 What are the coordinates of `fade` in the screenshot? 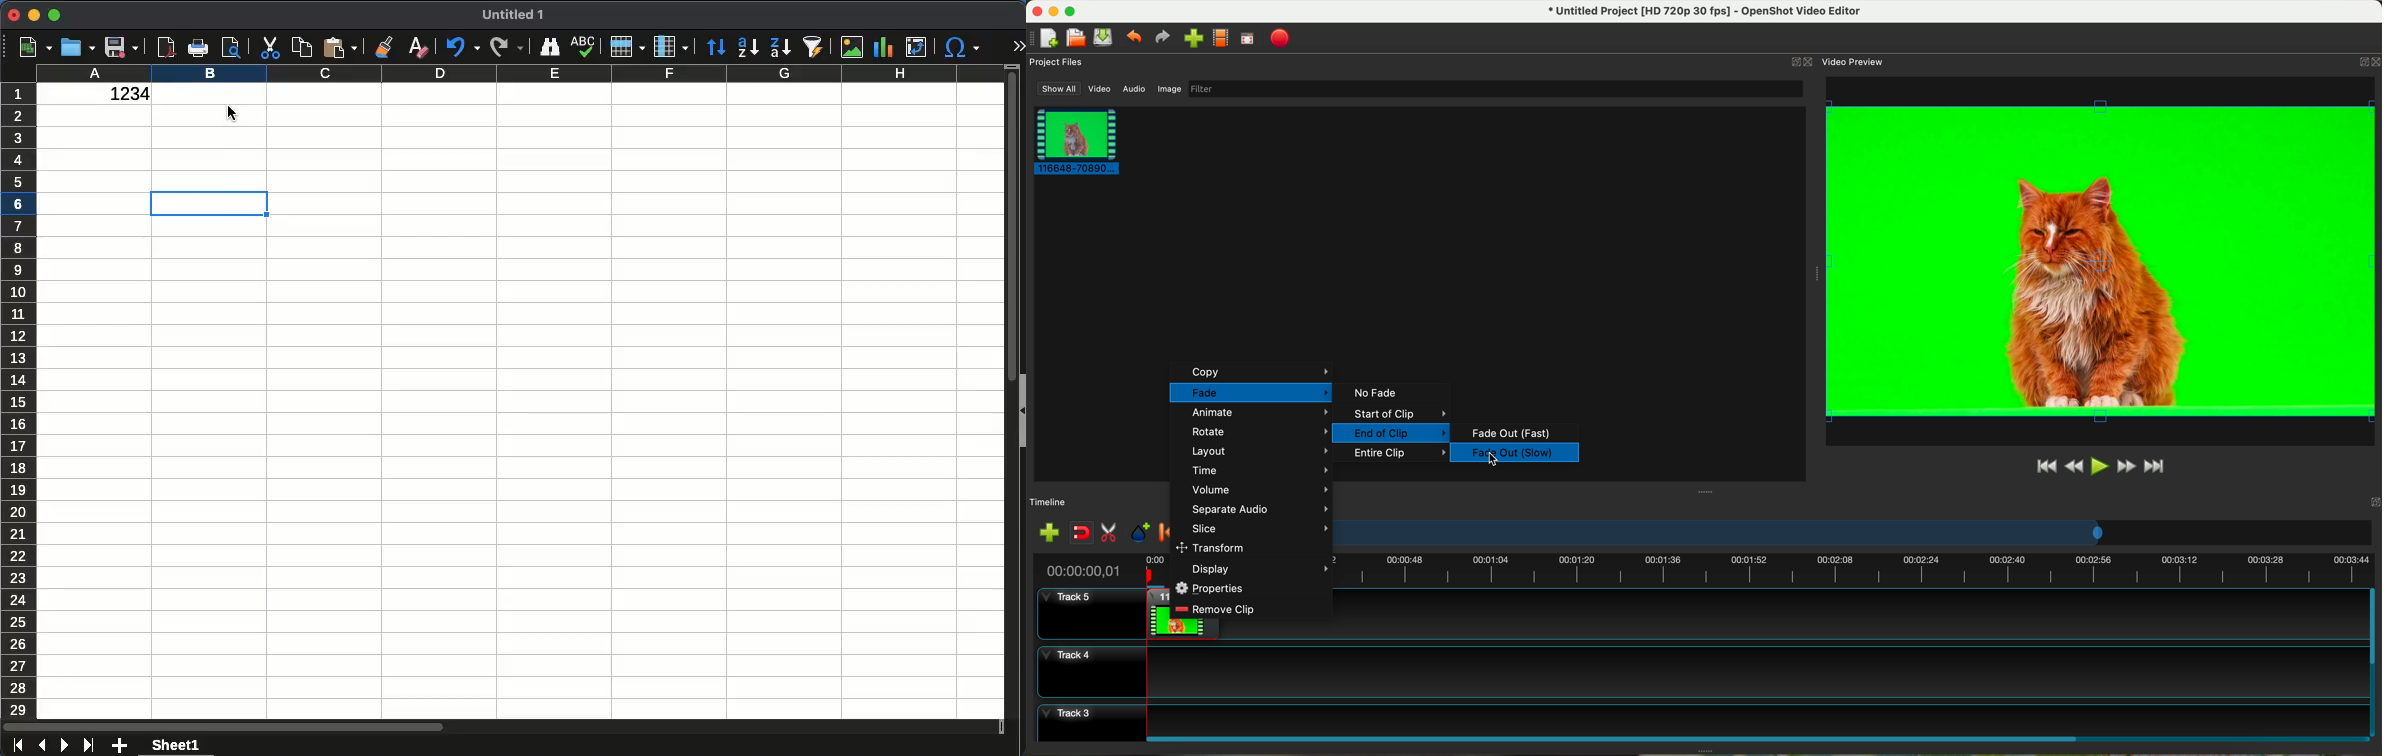 It's located at (1251, 393).